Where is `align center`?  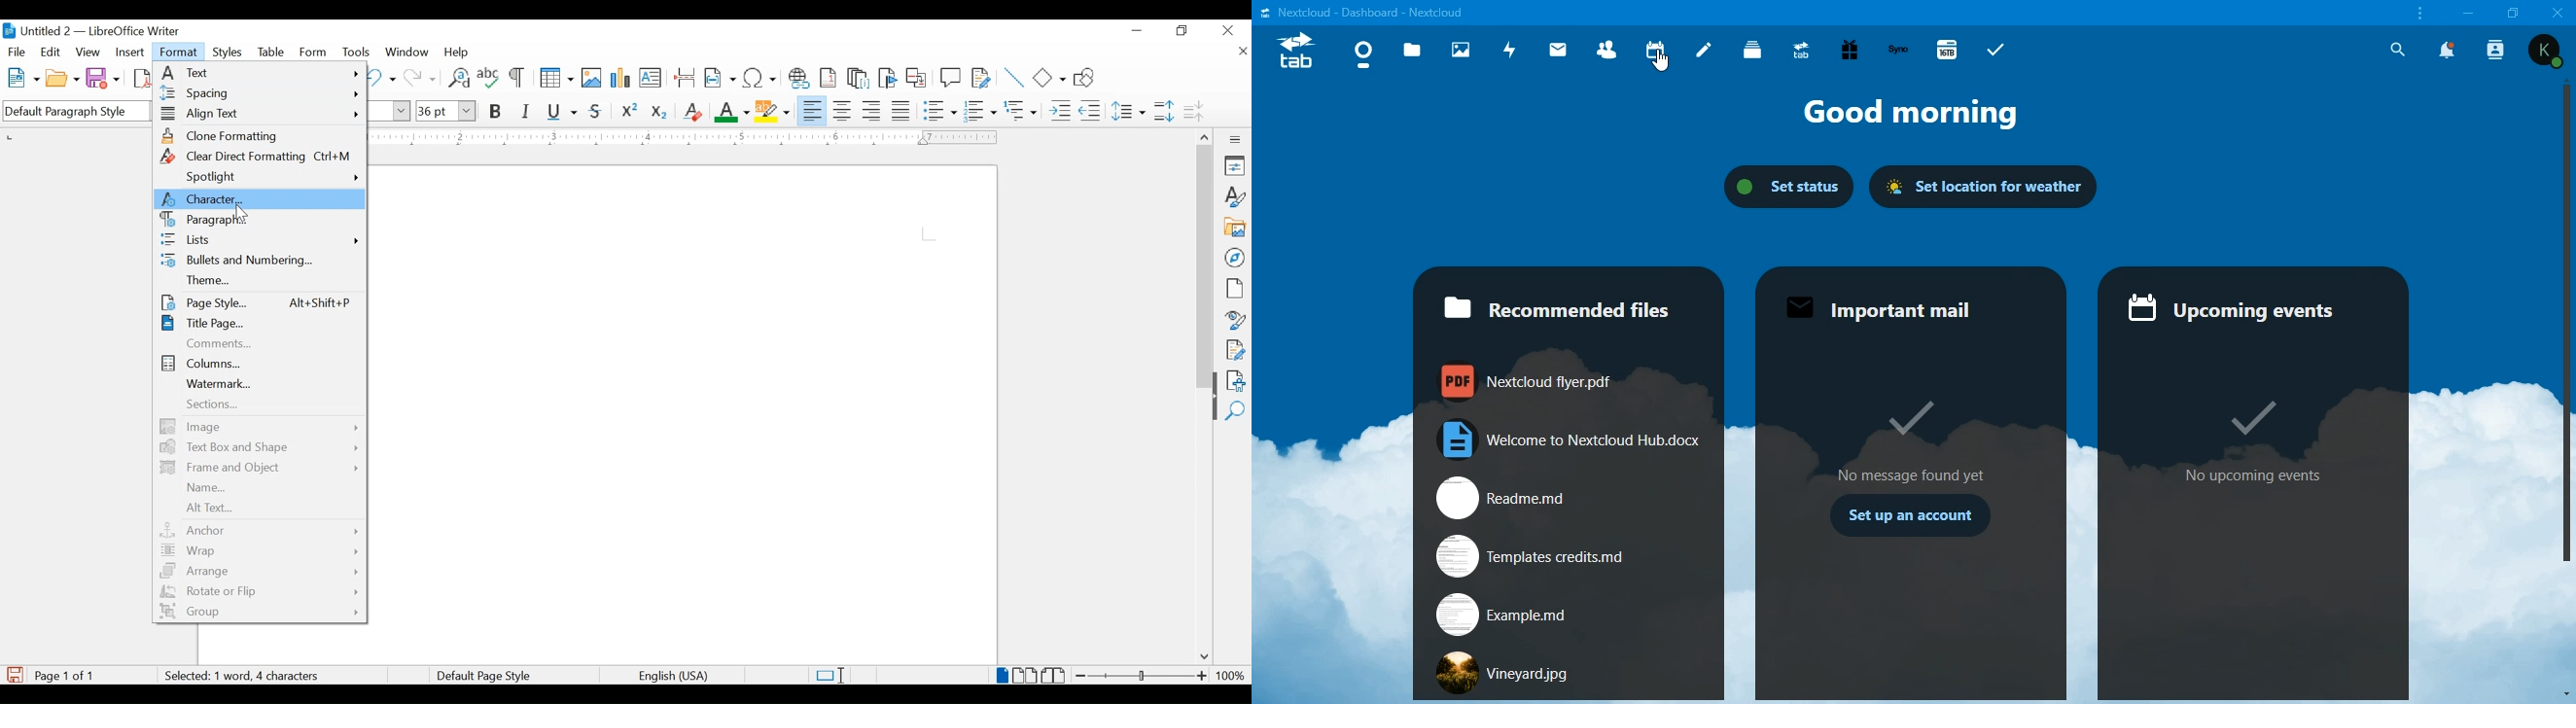 align center is located at coordinates (844, 111).